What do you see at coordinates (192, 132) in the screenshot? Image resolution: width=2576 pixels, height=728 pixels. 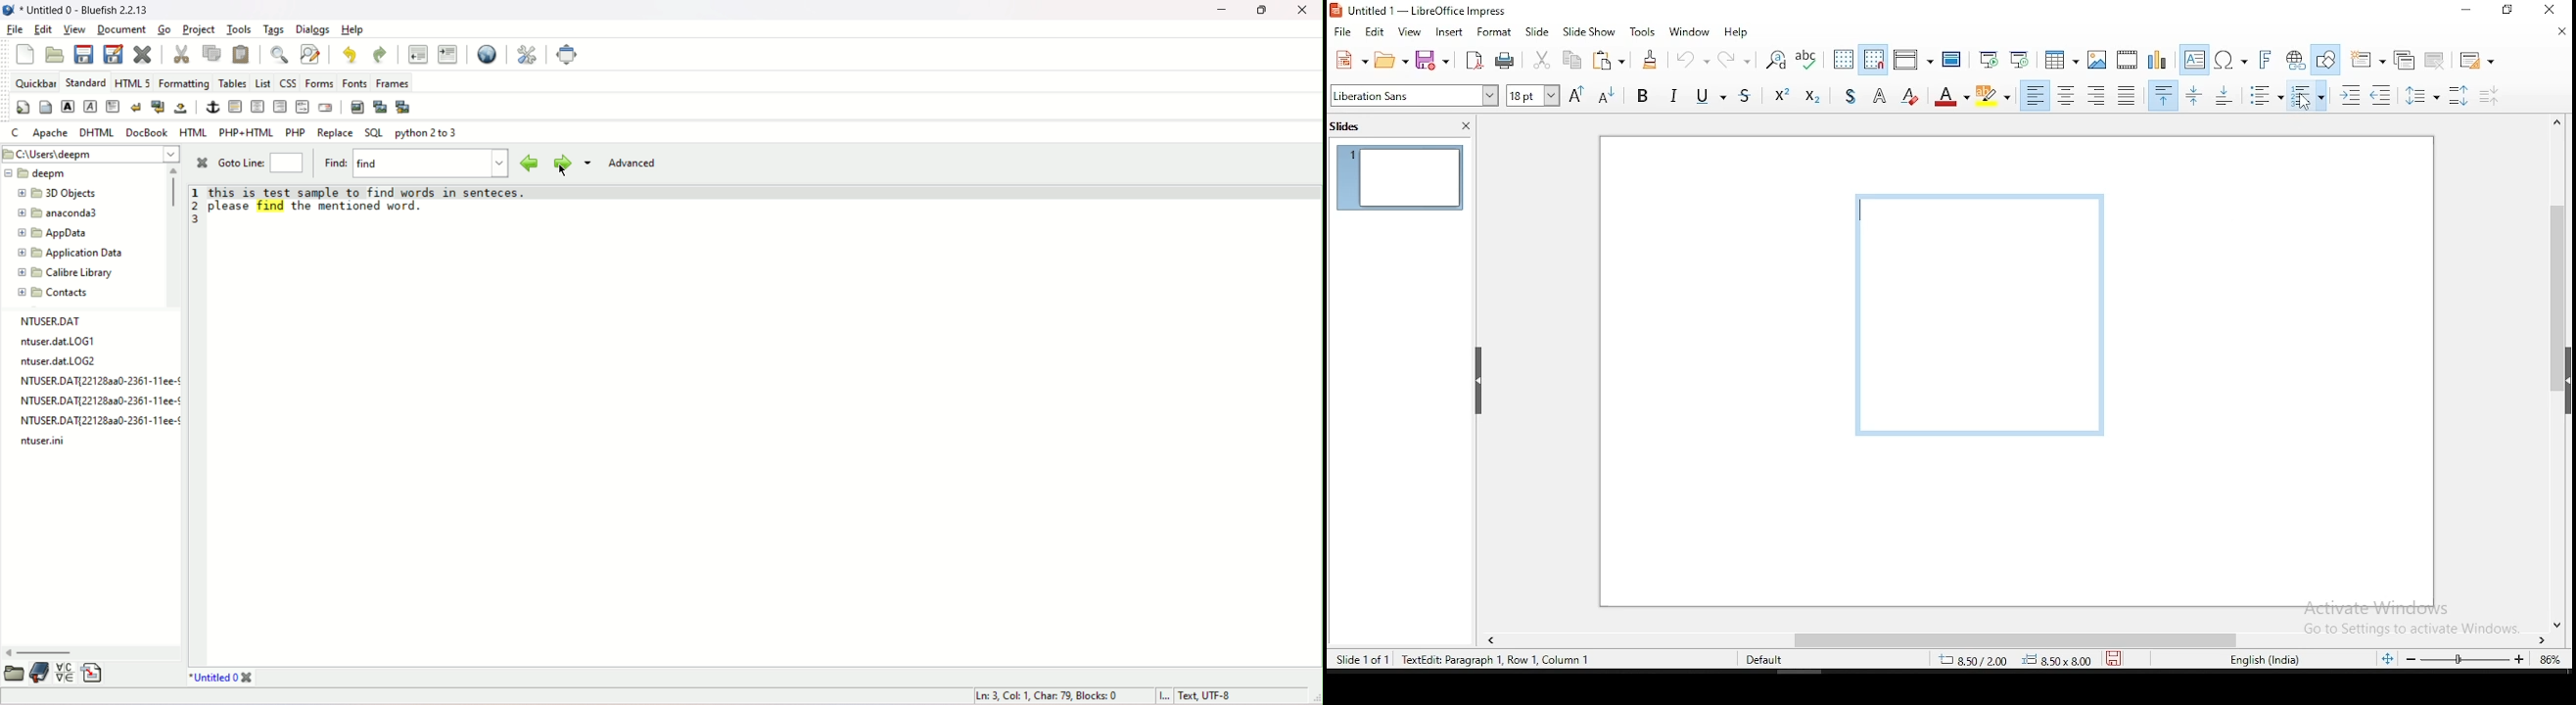 I see `HTML` at bounding box center [192, 132].